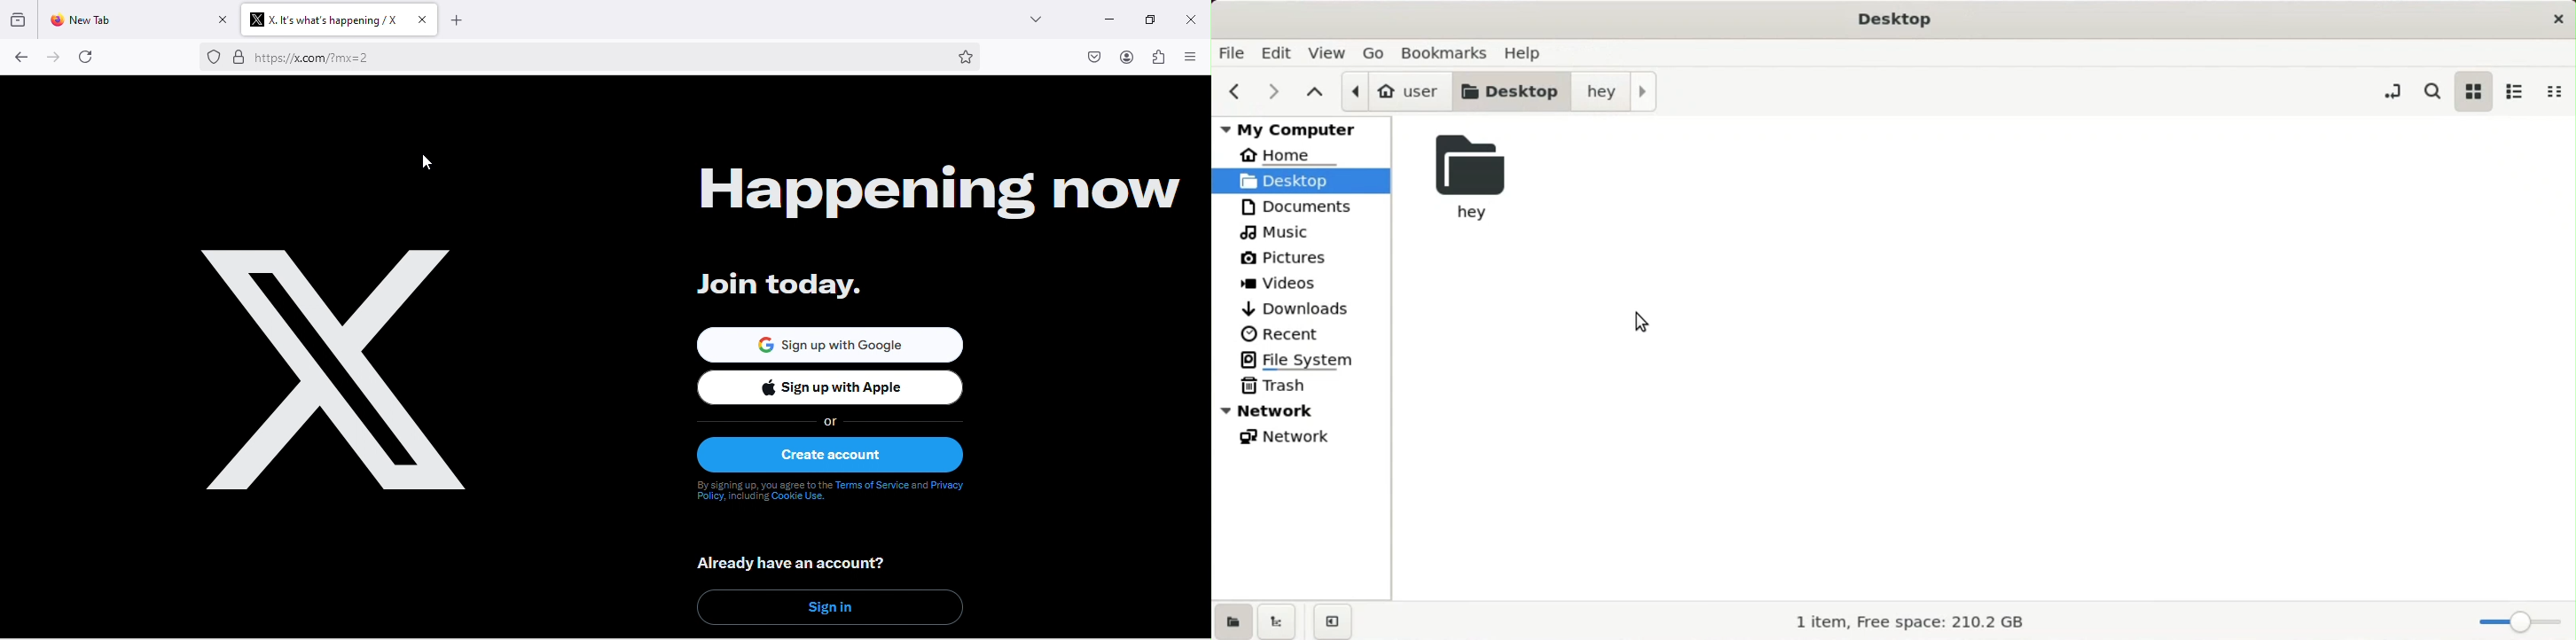 This screenshot has height=644, width=2576. What do you see at coordinates (51, 59) in the screenshot?
I see `forward` at bounding box center [51, 59].